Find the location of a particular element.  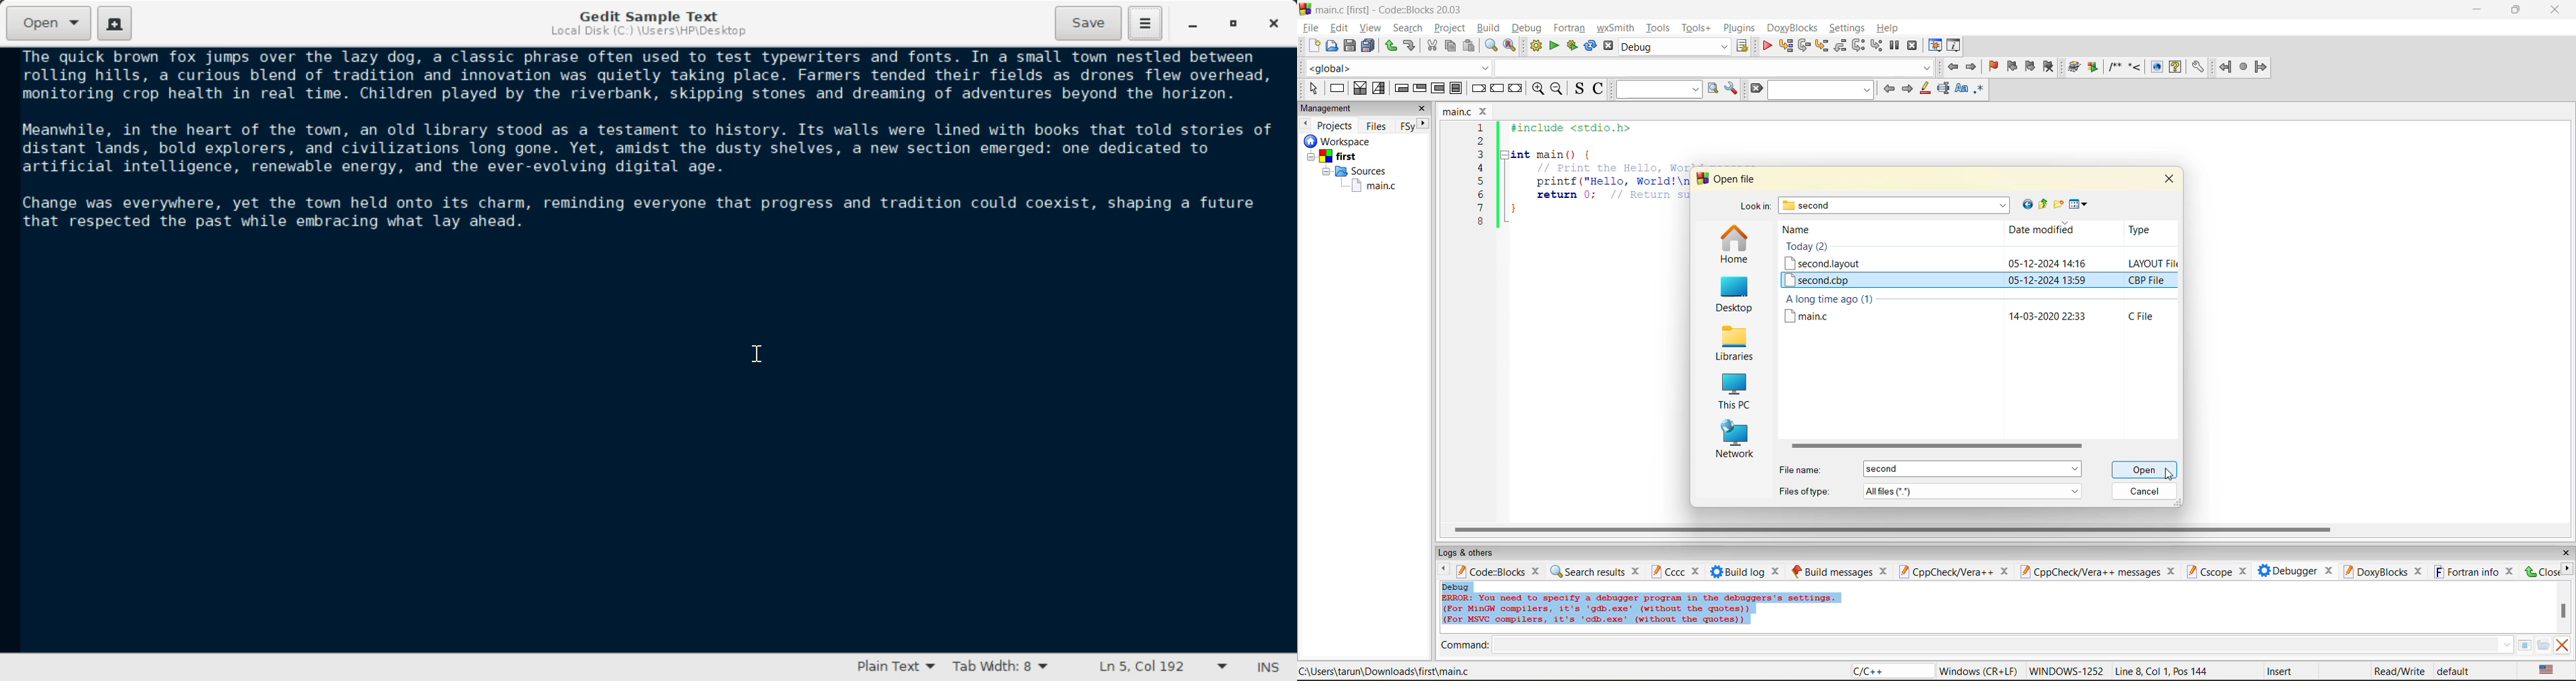

stop is located at coordinates (2245, 67).